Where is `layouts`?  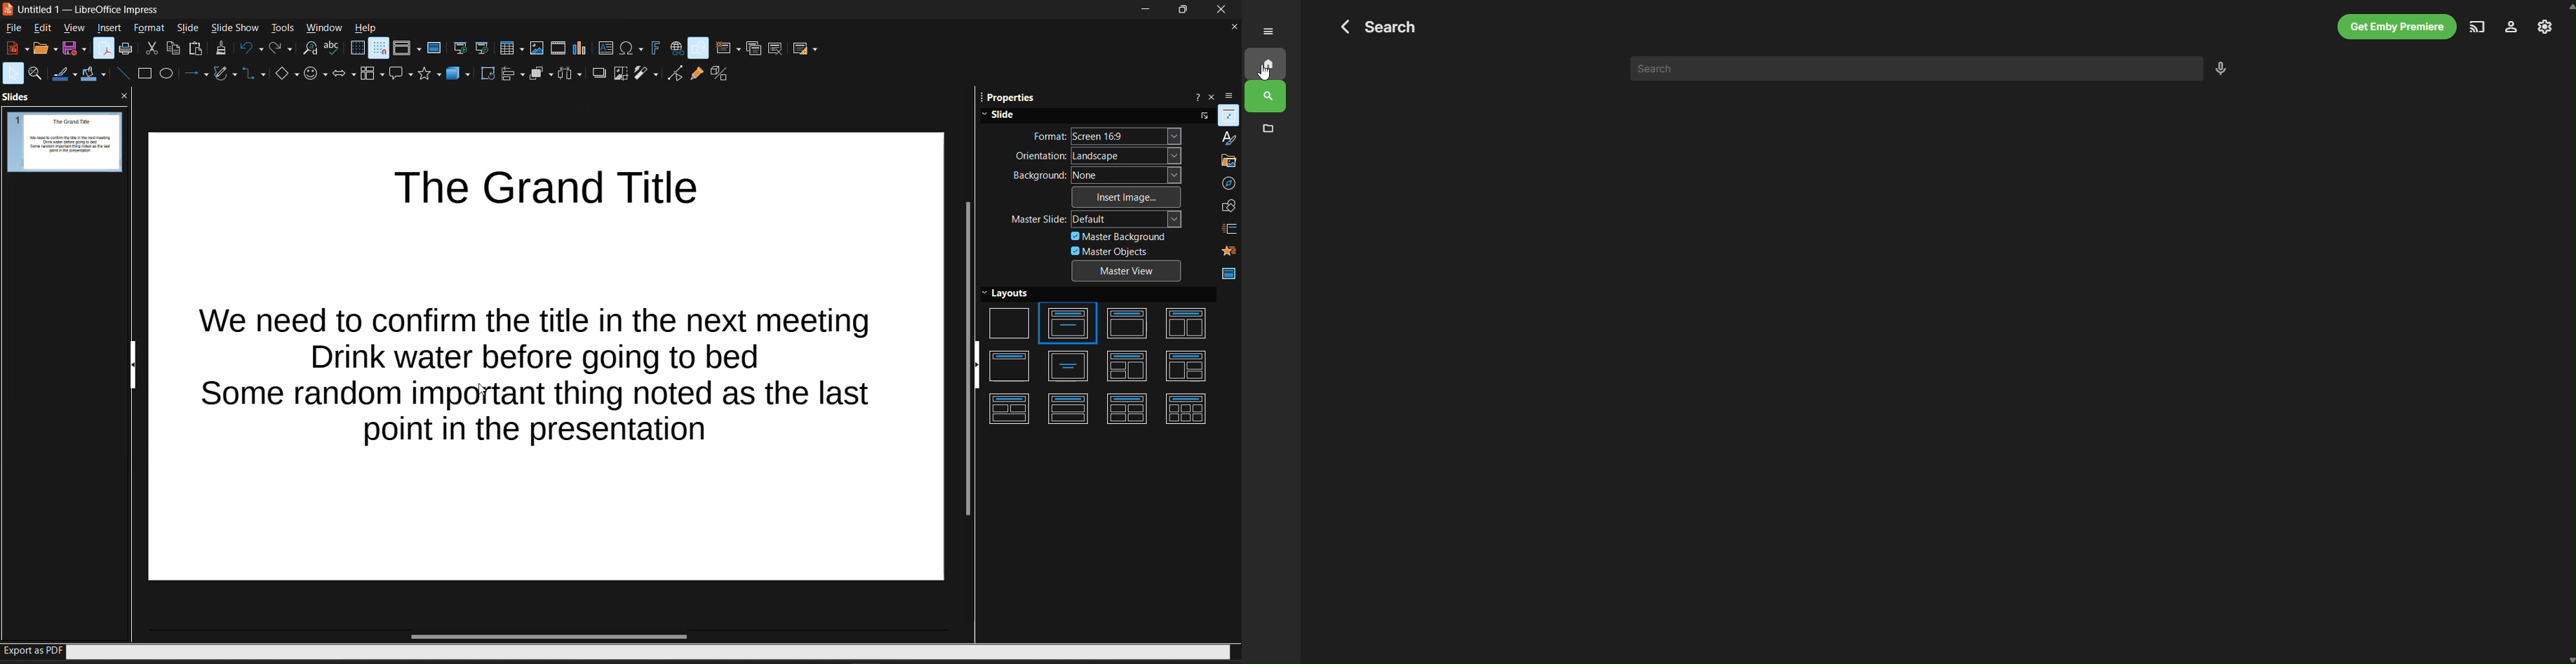
layouts is located at coordinates (1103, 361).